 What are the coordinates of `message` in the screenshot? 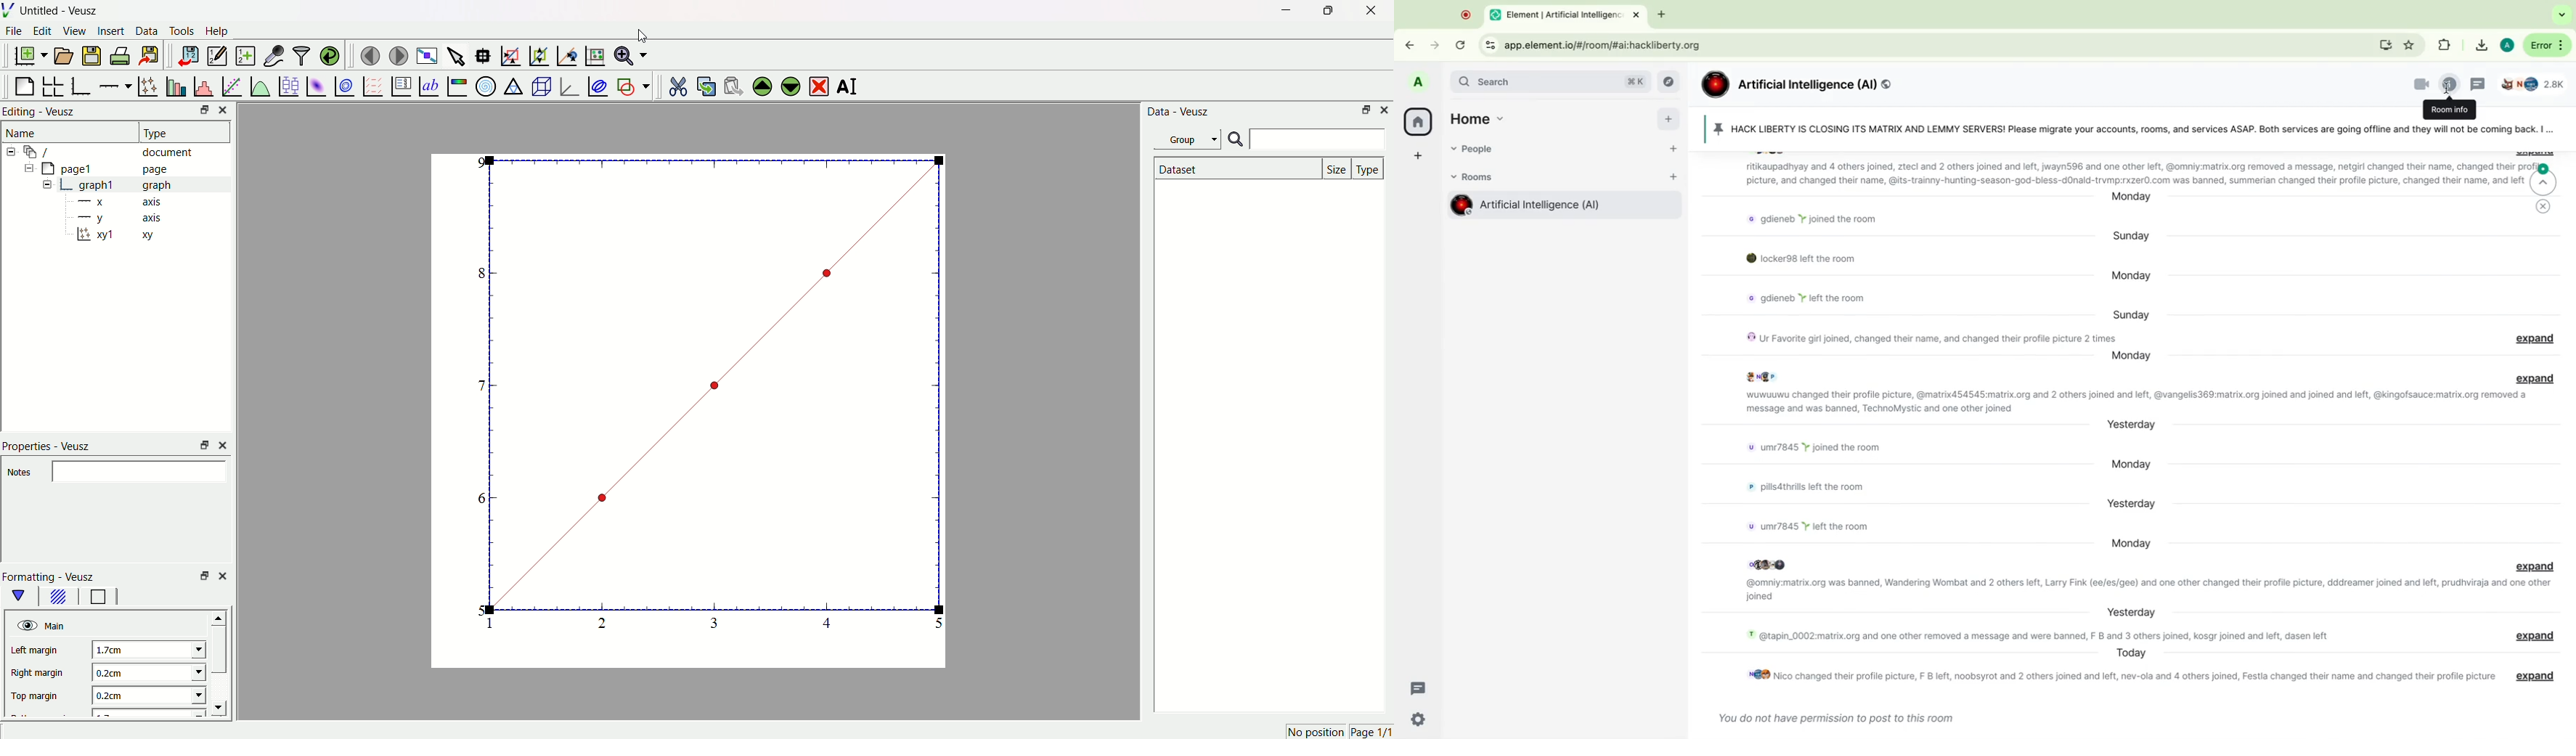 It's located at (2115, 173).